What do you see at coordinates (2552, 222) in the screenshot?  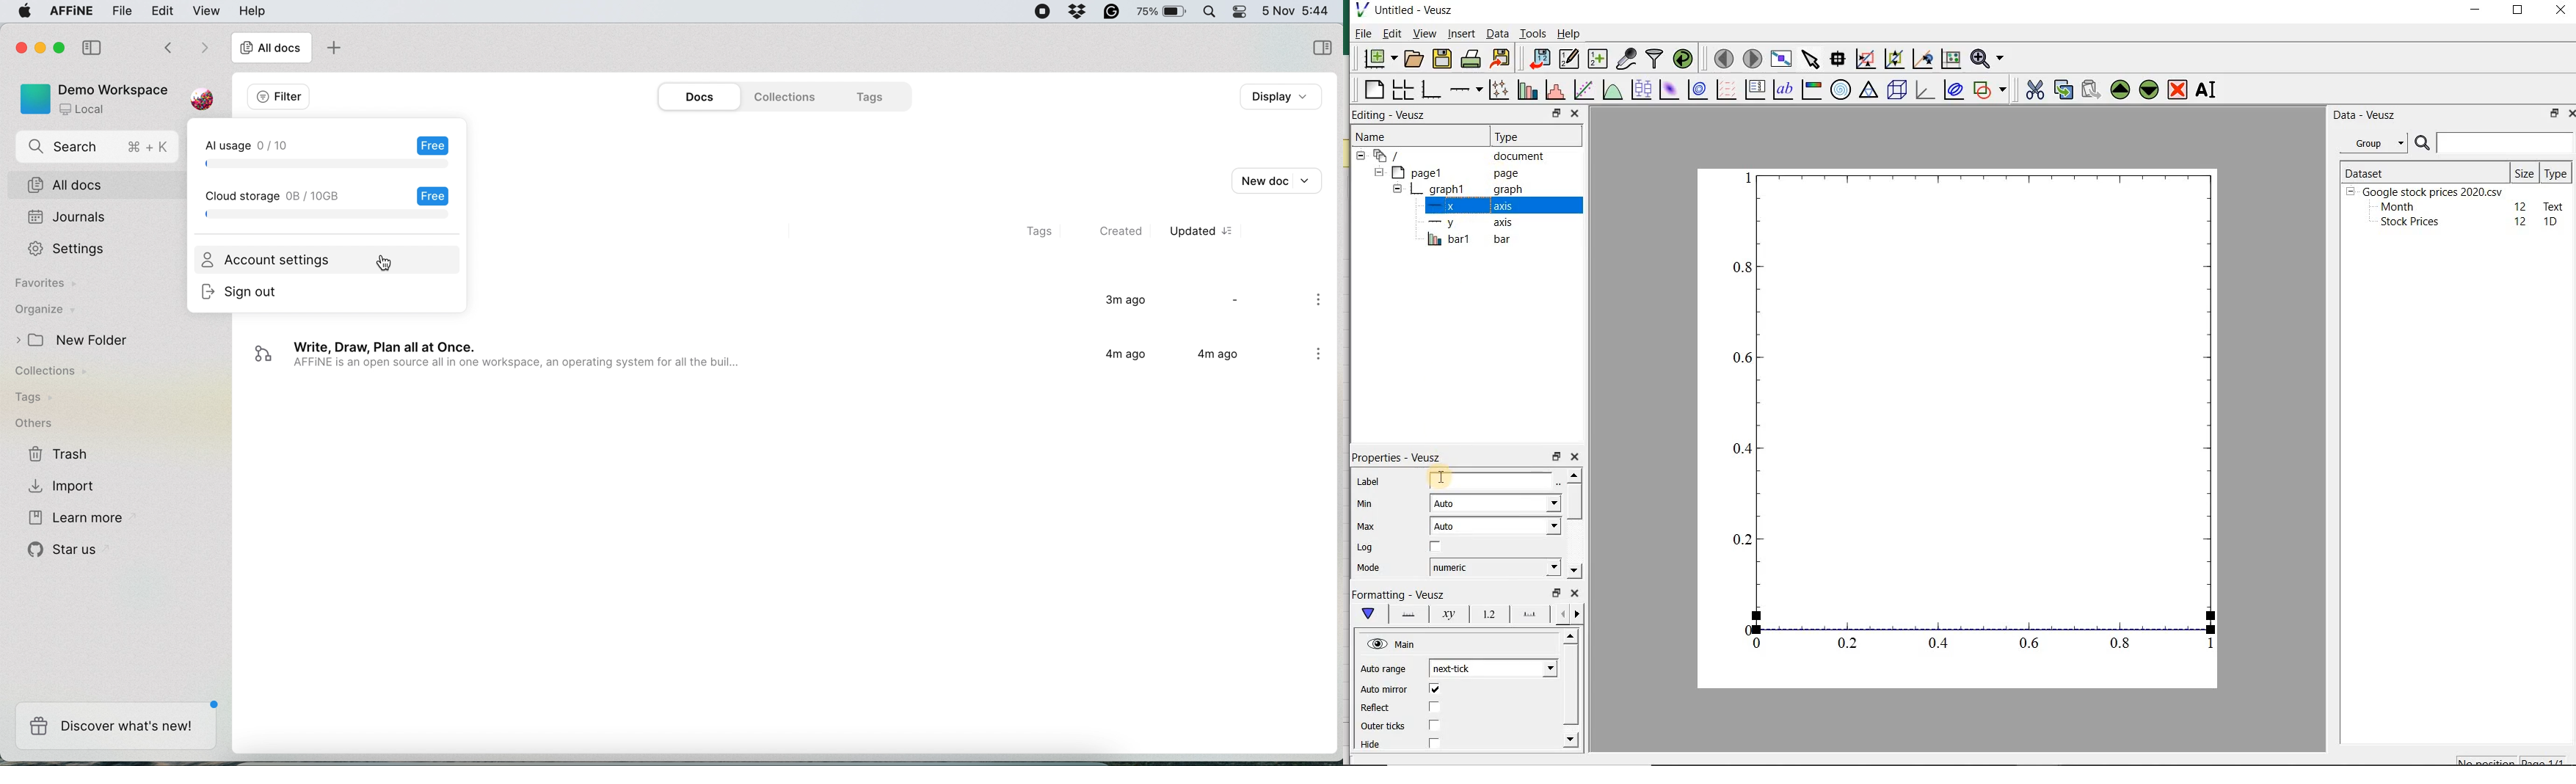 I see `1D` at bounding box center [2552, 222].